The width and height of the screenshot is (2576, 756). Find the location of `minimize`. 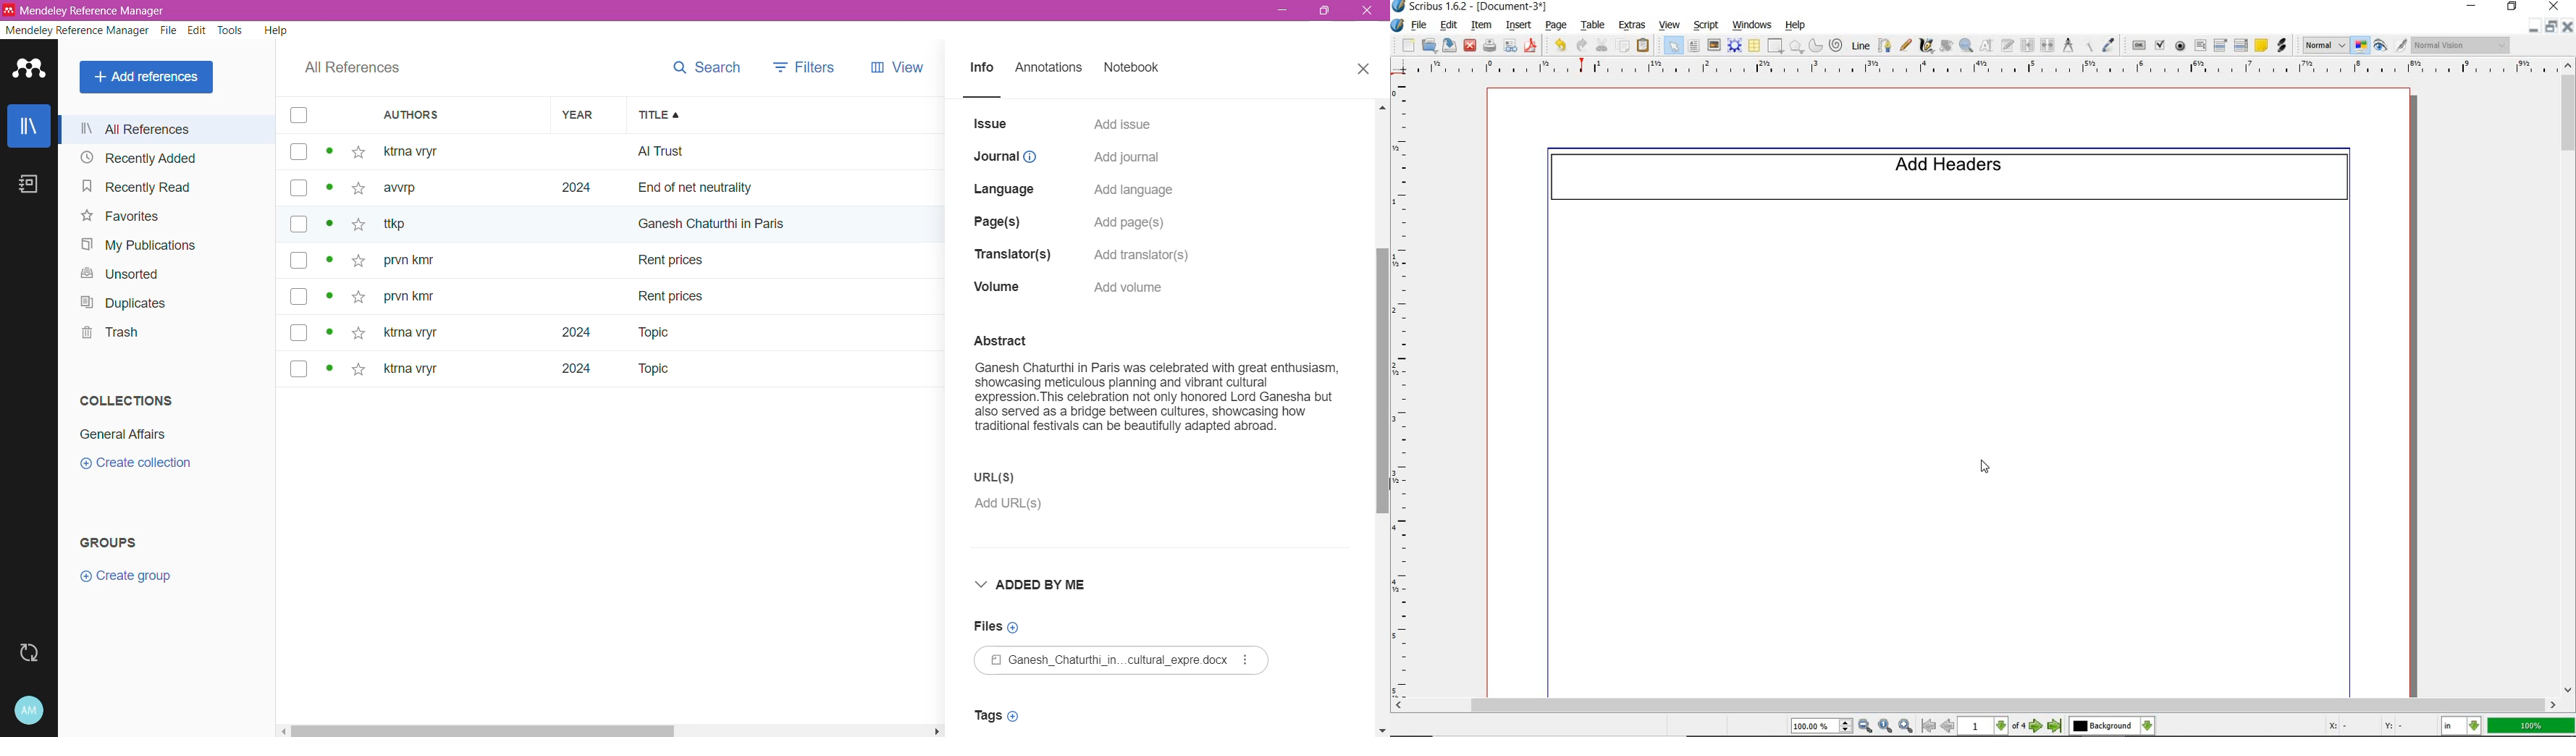

minimize is located at coordinates (2474, 6).